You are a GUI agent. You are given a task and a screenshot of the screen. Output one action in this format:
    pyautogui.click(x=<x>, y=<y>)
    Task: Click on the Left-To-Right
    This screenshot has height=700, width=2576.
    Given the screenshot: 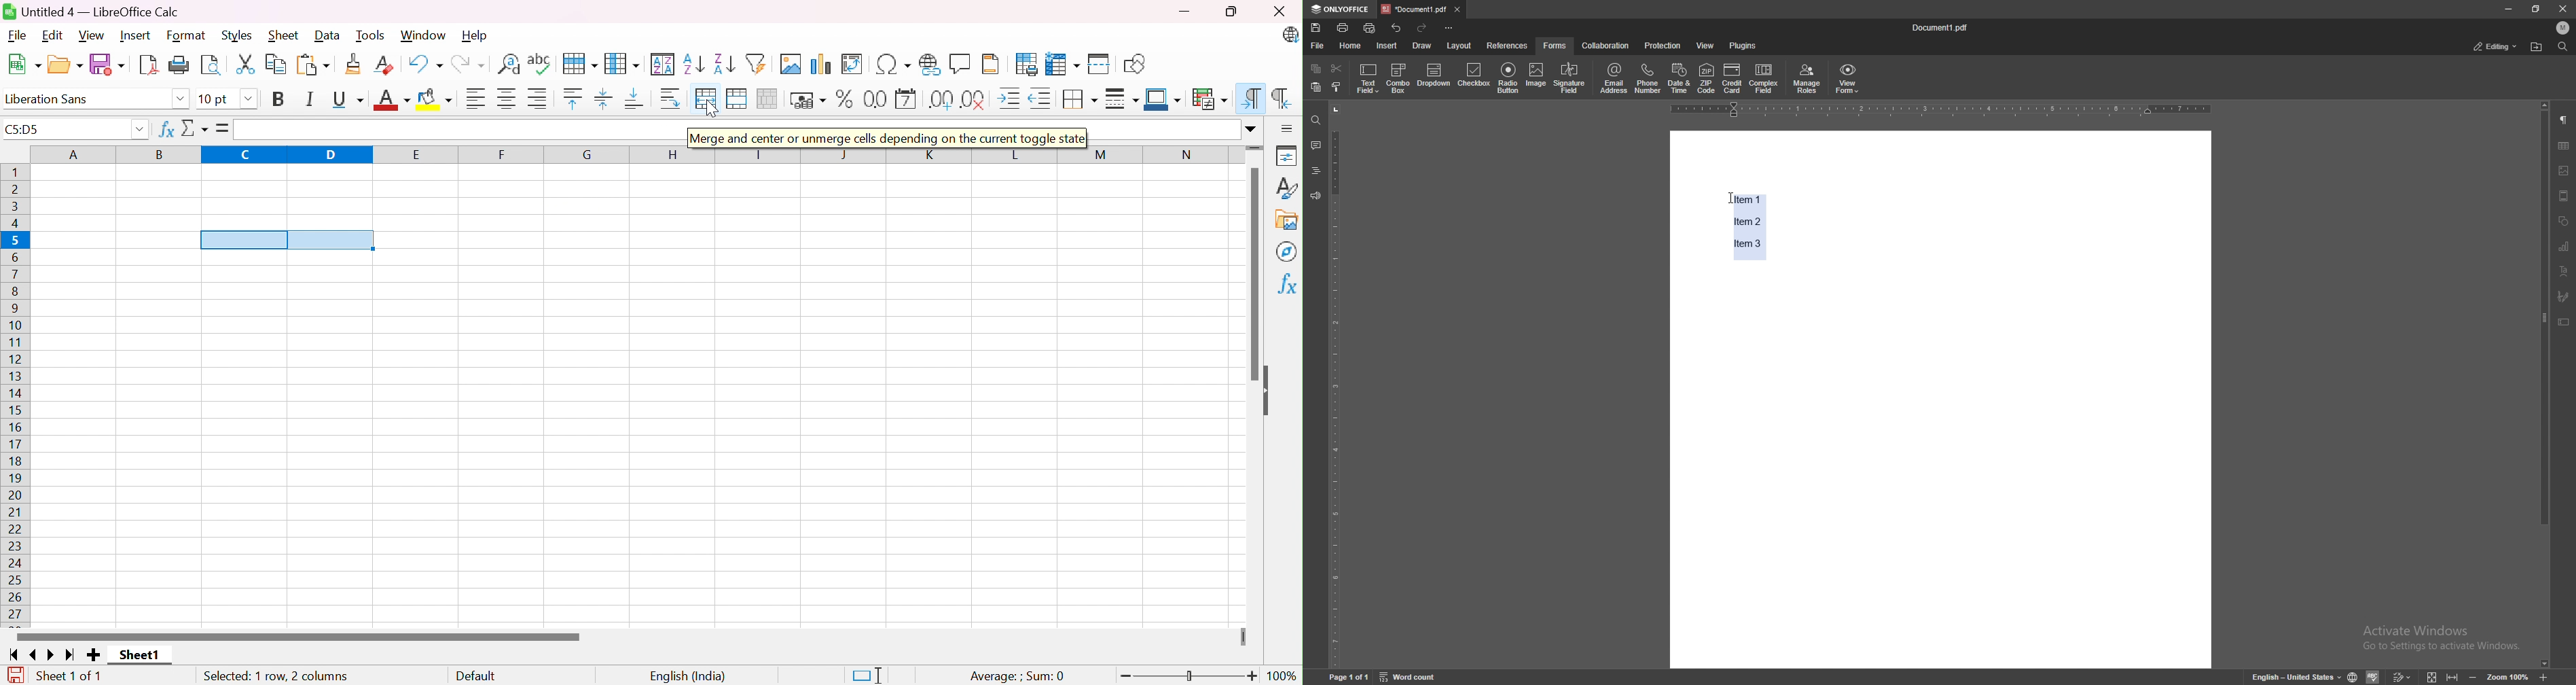 What is the action you would take?
    pyautogui.click(x=1252, y=97)
    